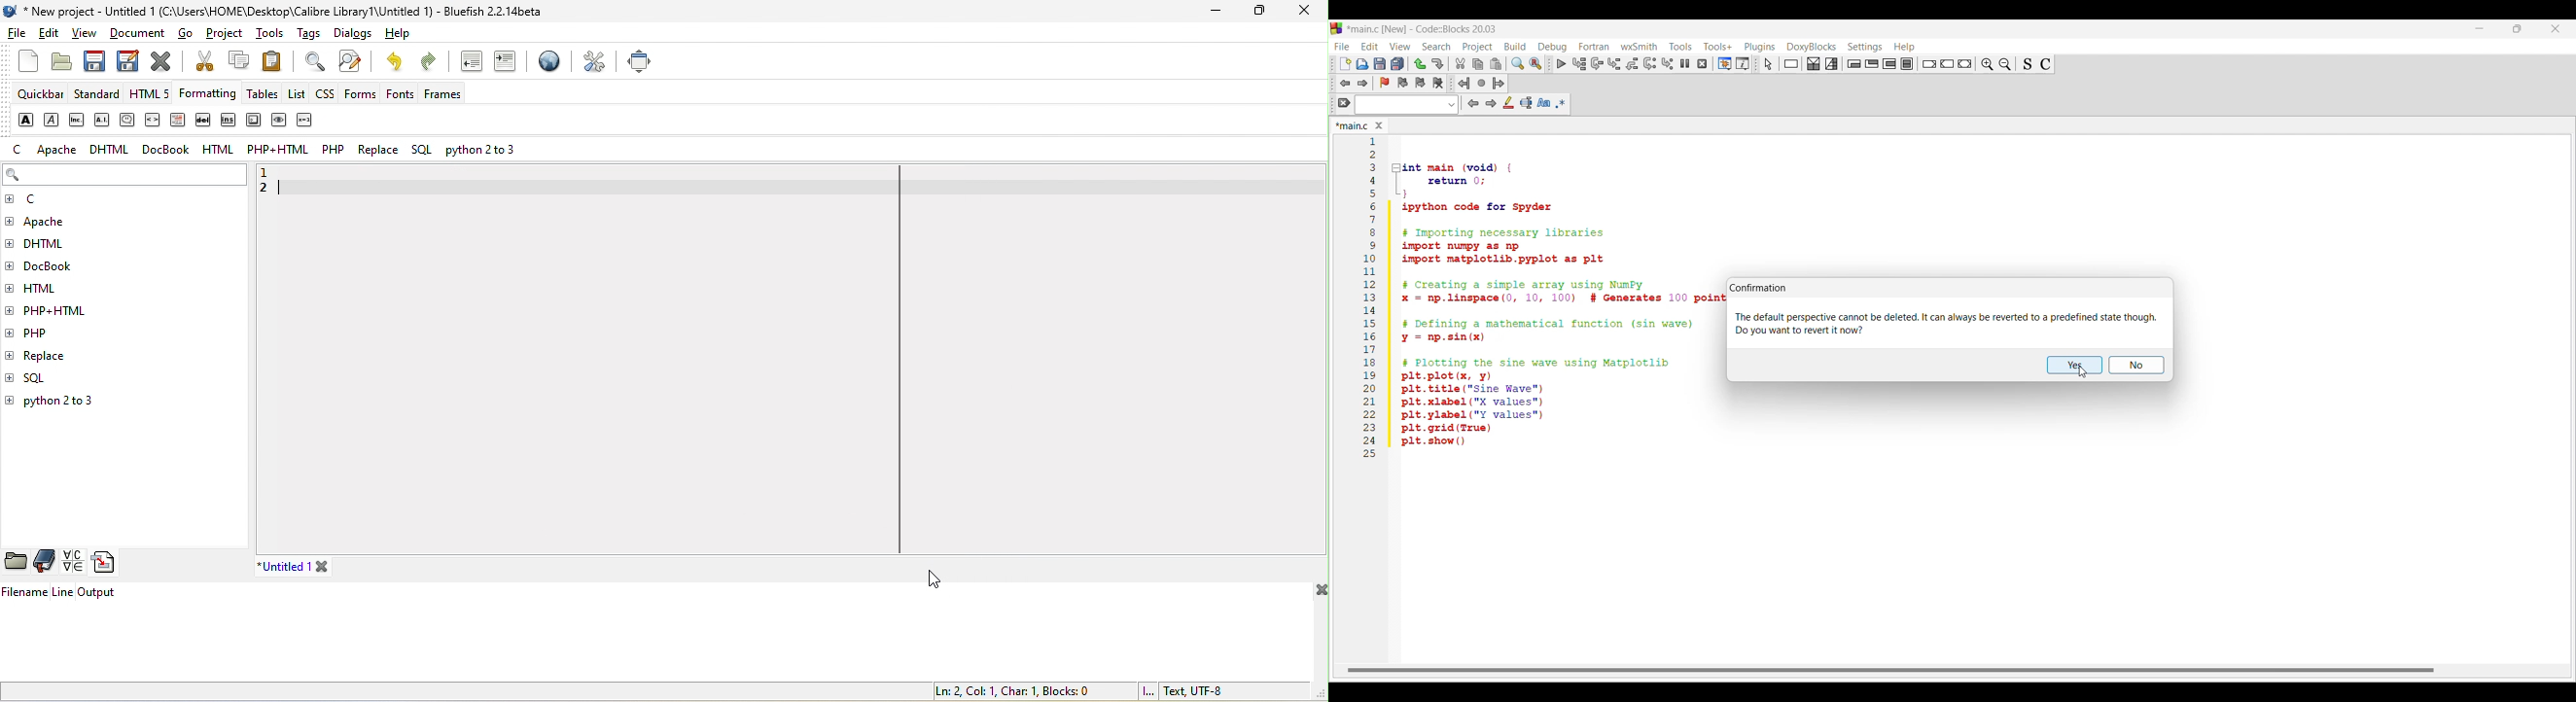 This screenshot has height=728, width=2576. What do you see at coordinates (1718, 46) in the screenshot?
I see `Tools+ menu` at bounding box center [1718, 46].